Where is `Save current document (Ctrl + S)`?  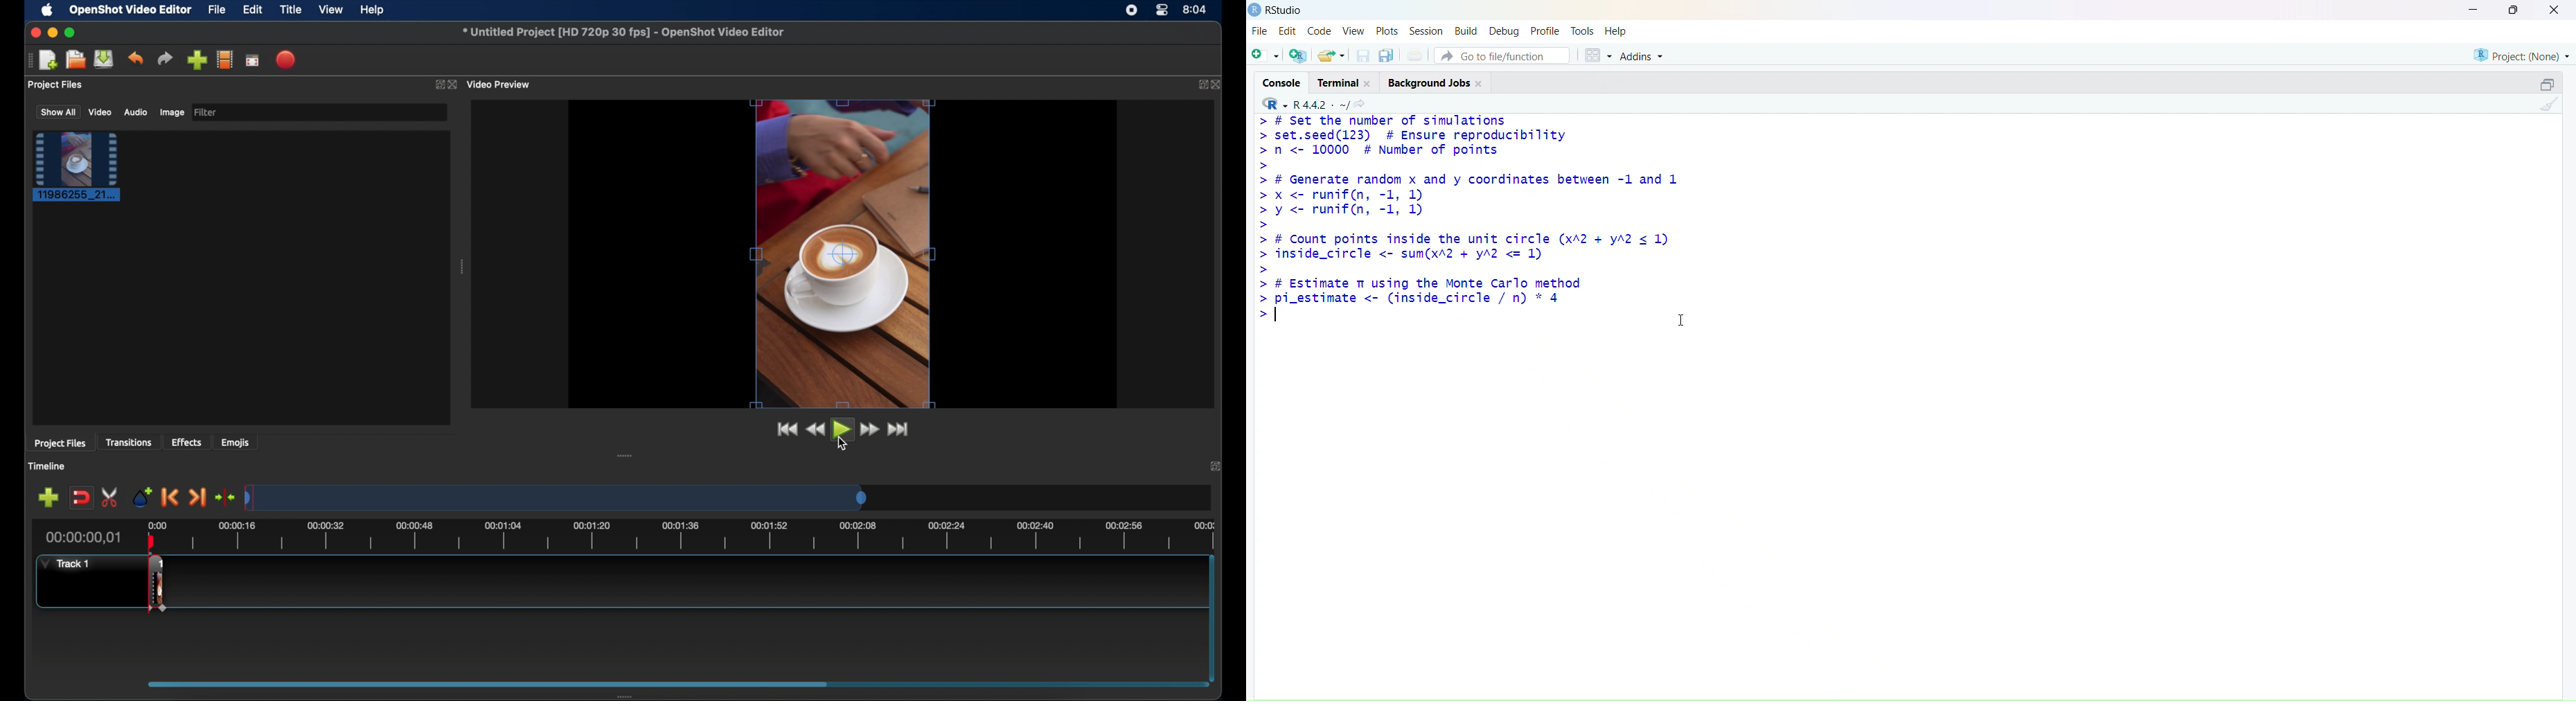 Save current document (Ctrl + S) is located at coordinates (1361, 53).